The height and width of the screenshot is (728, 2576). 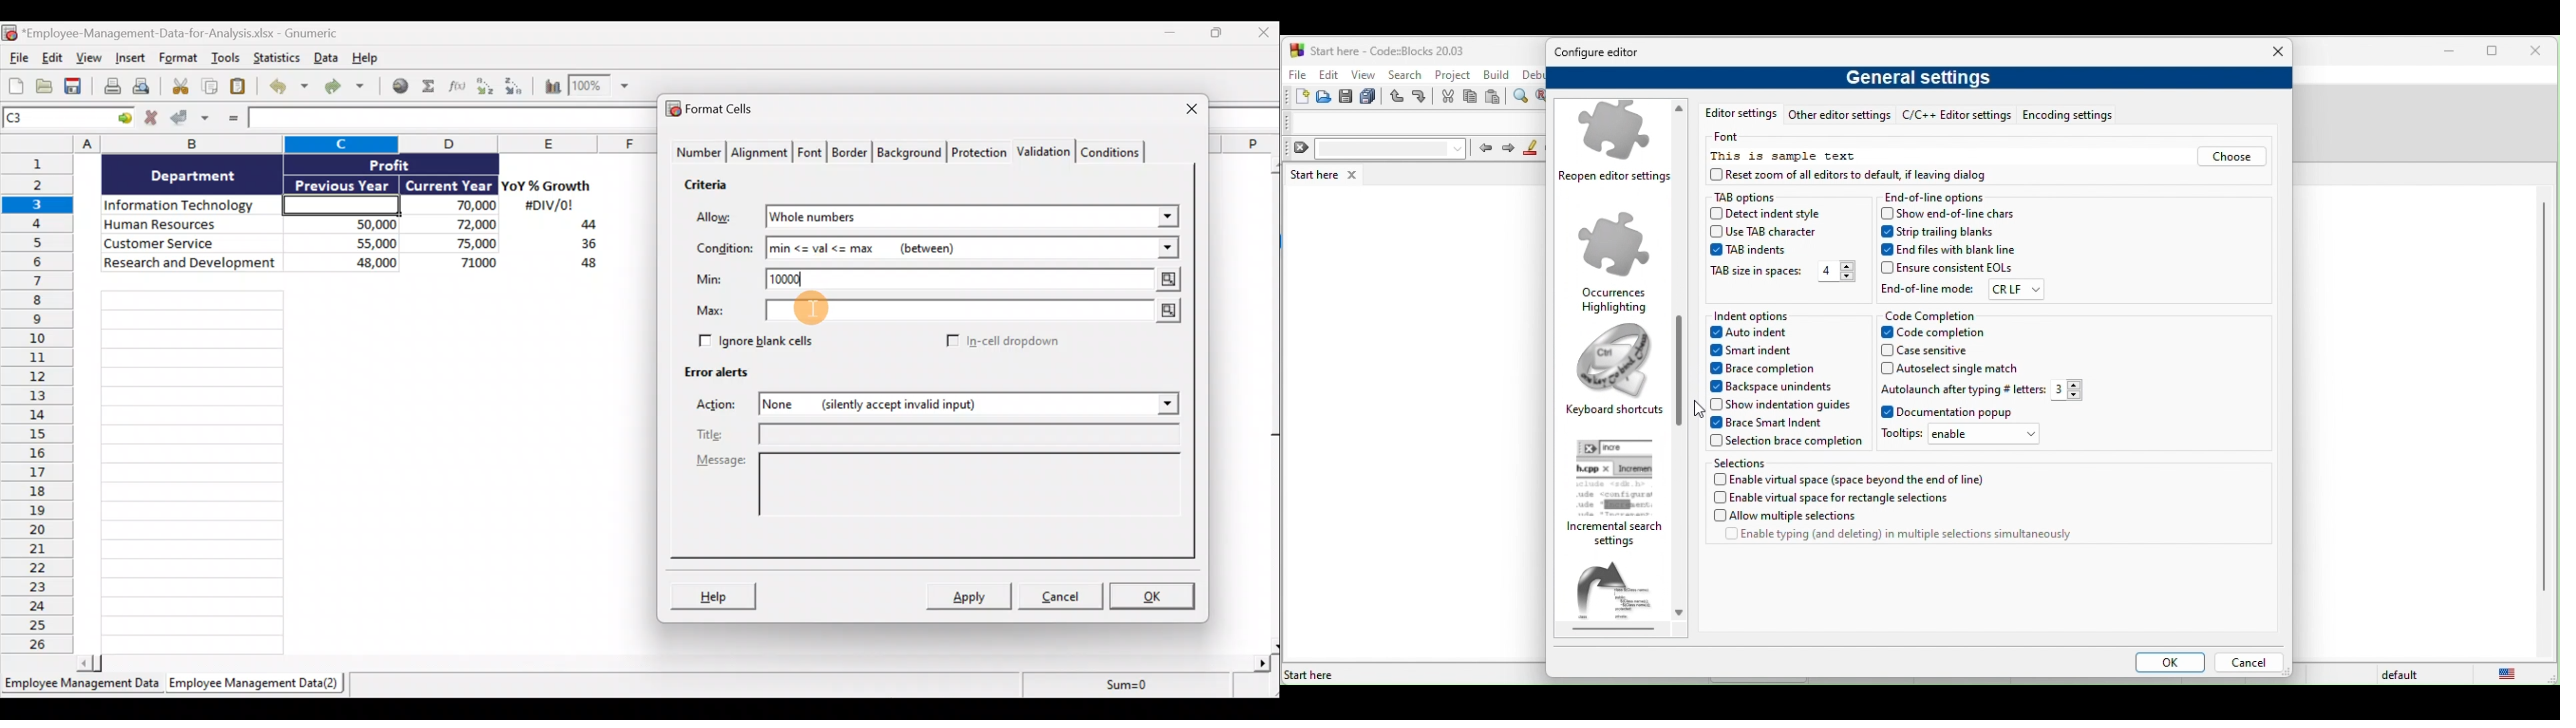 I want to click on abbreviations, so click(x=1622, y=597).